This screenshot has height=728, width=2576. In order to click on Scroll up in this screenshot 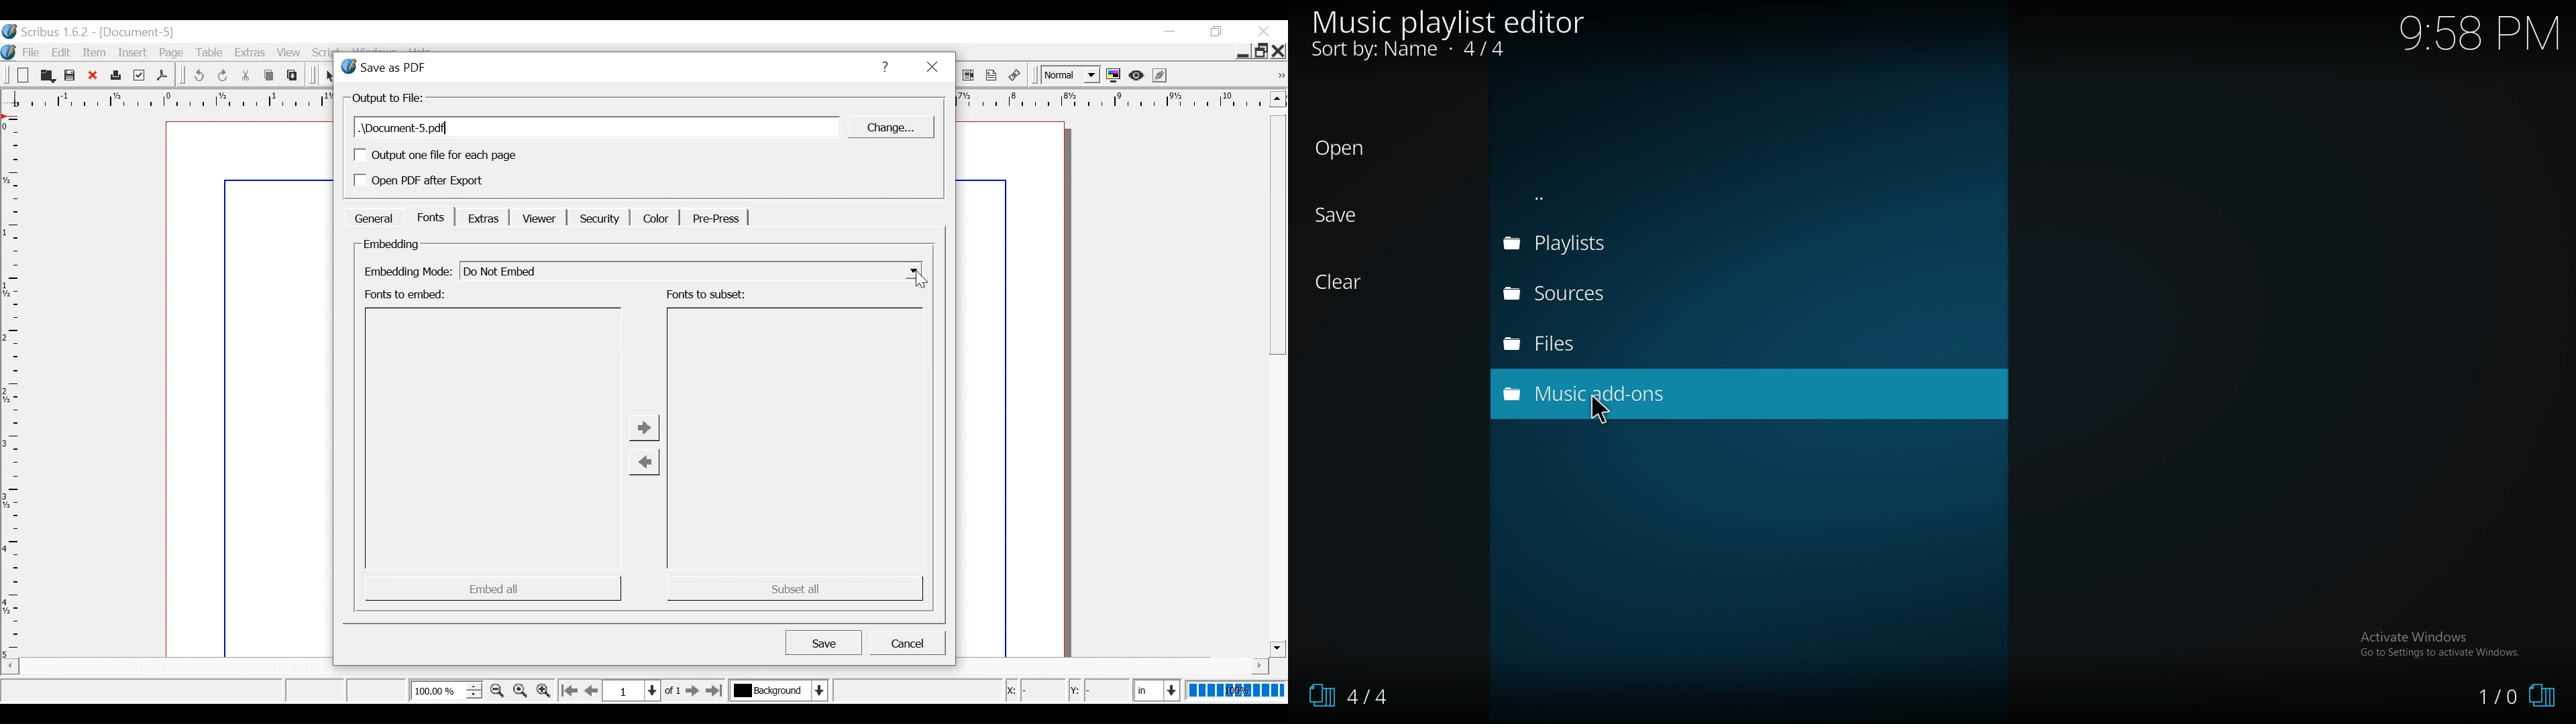, I will do `click(1277, 99)`.